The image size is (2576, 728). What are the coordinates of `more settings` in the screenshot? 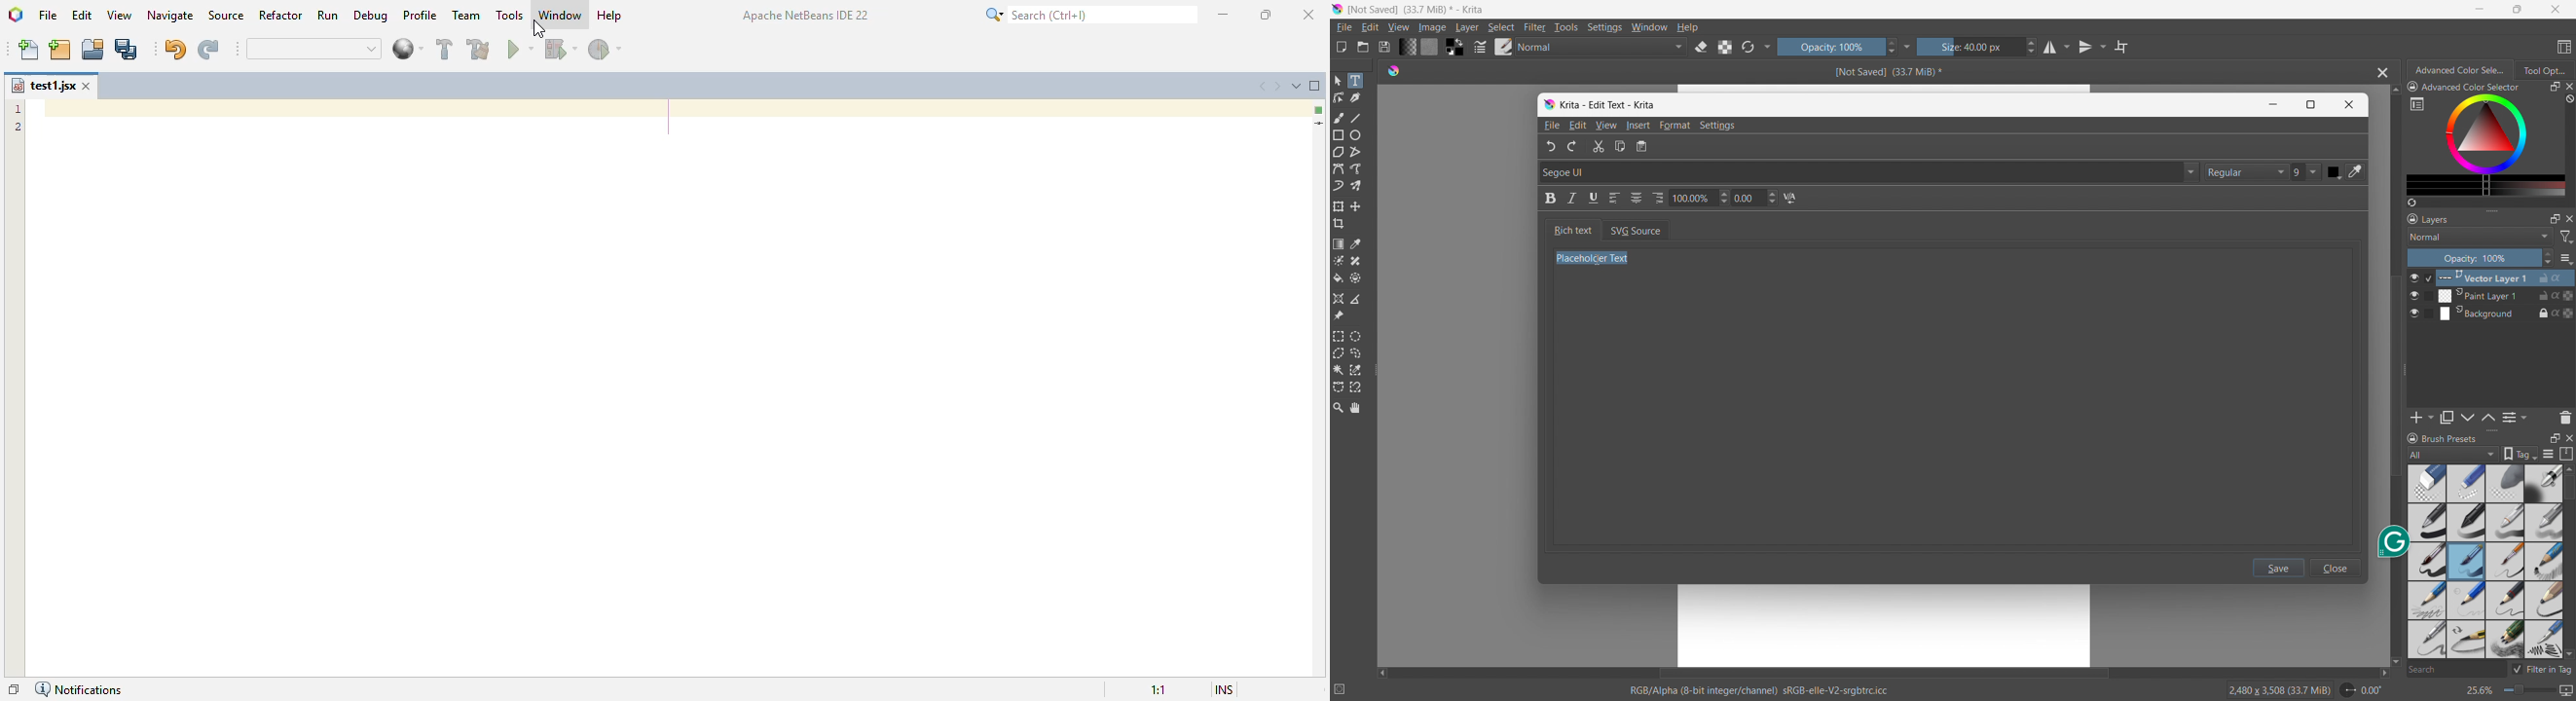 It's located at (2417, 103).